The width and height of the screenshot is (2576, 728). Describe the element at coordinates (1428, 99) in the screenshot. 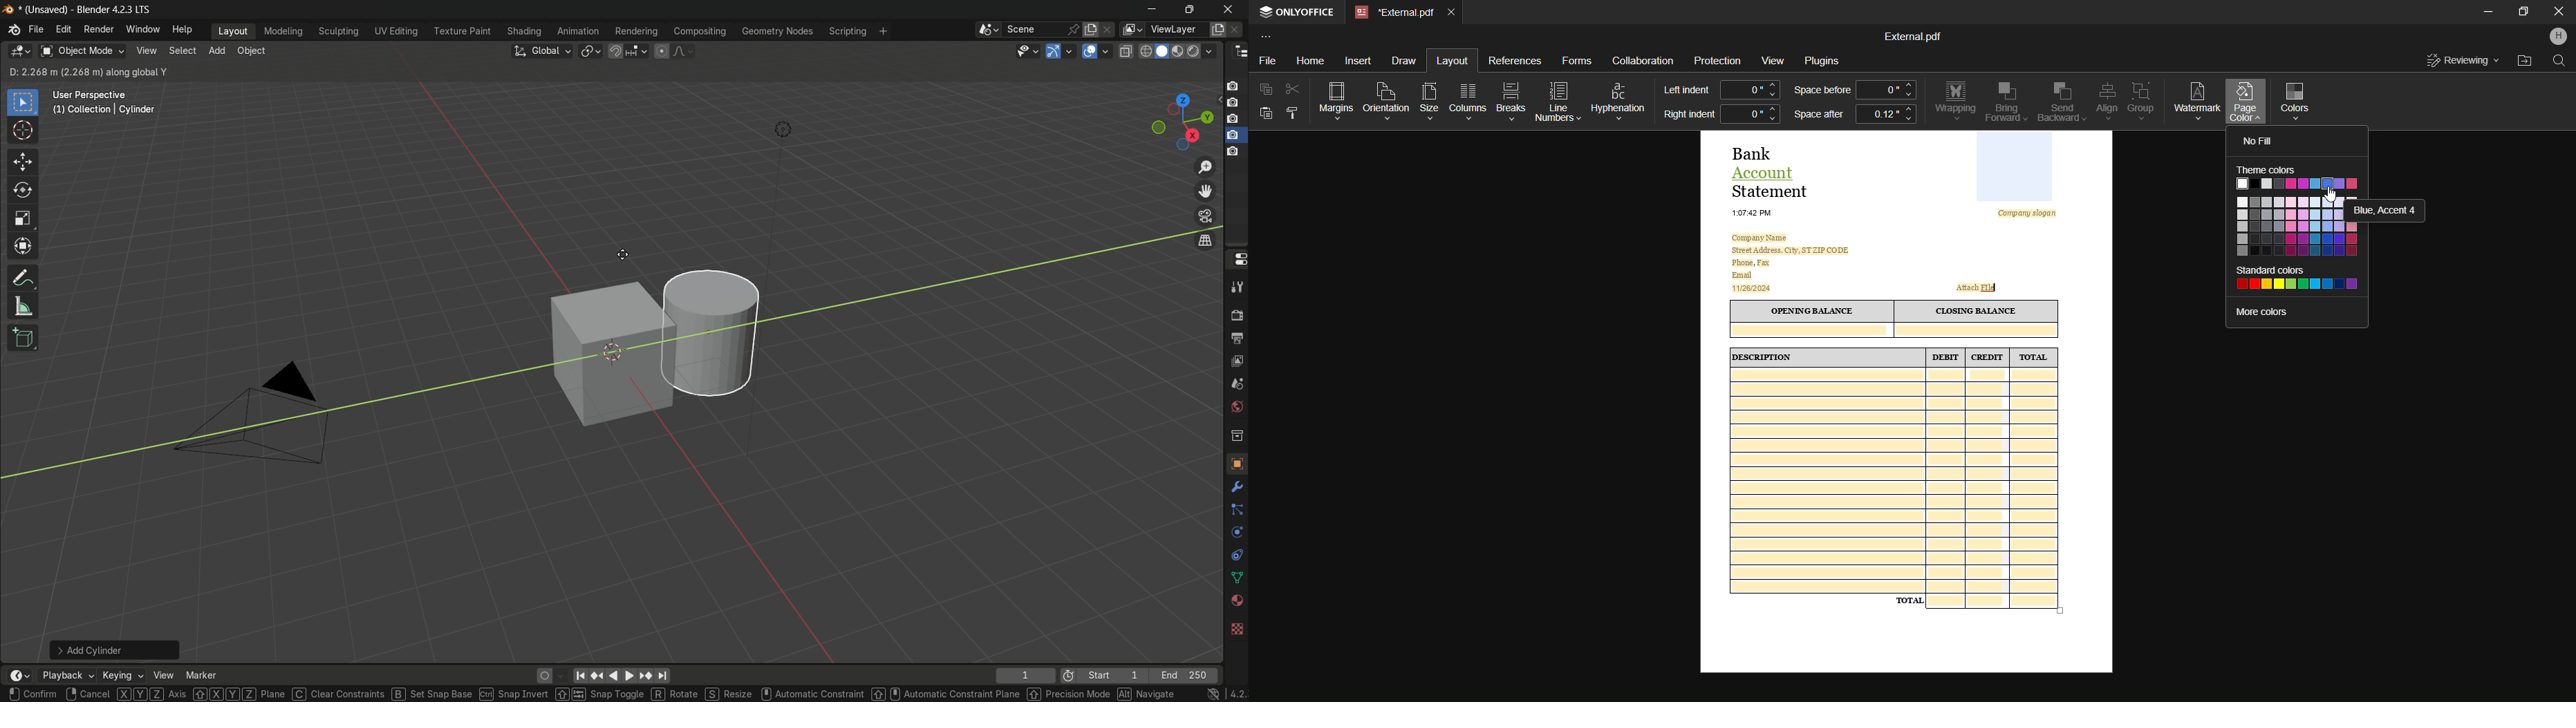

I see `Size` at that location.